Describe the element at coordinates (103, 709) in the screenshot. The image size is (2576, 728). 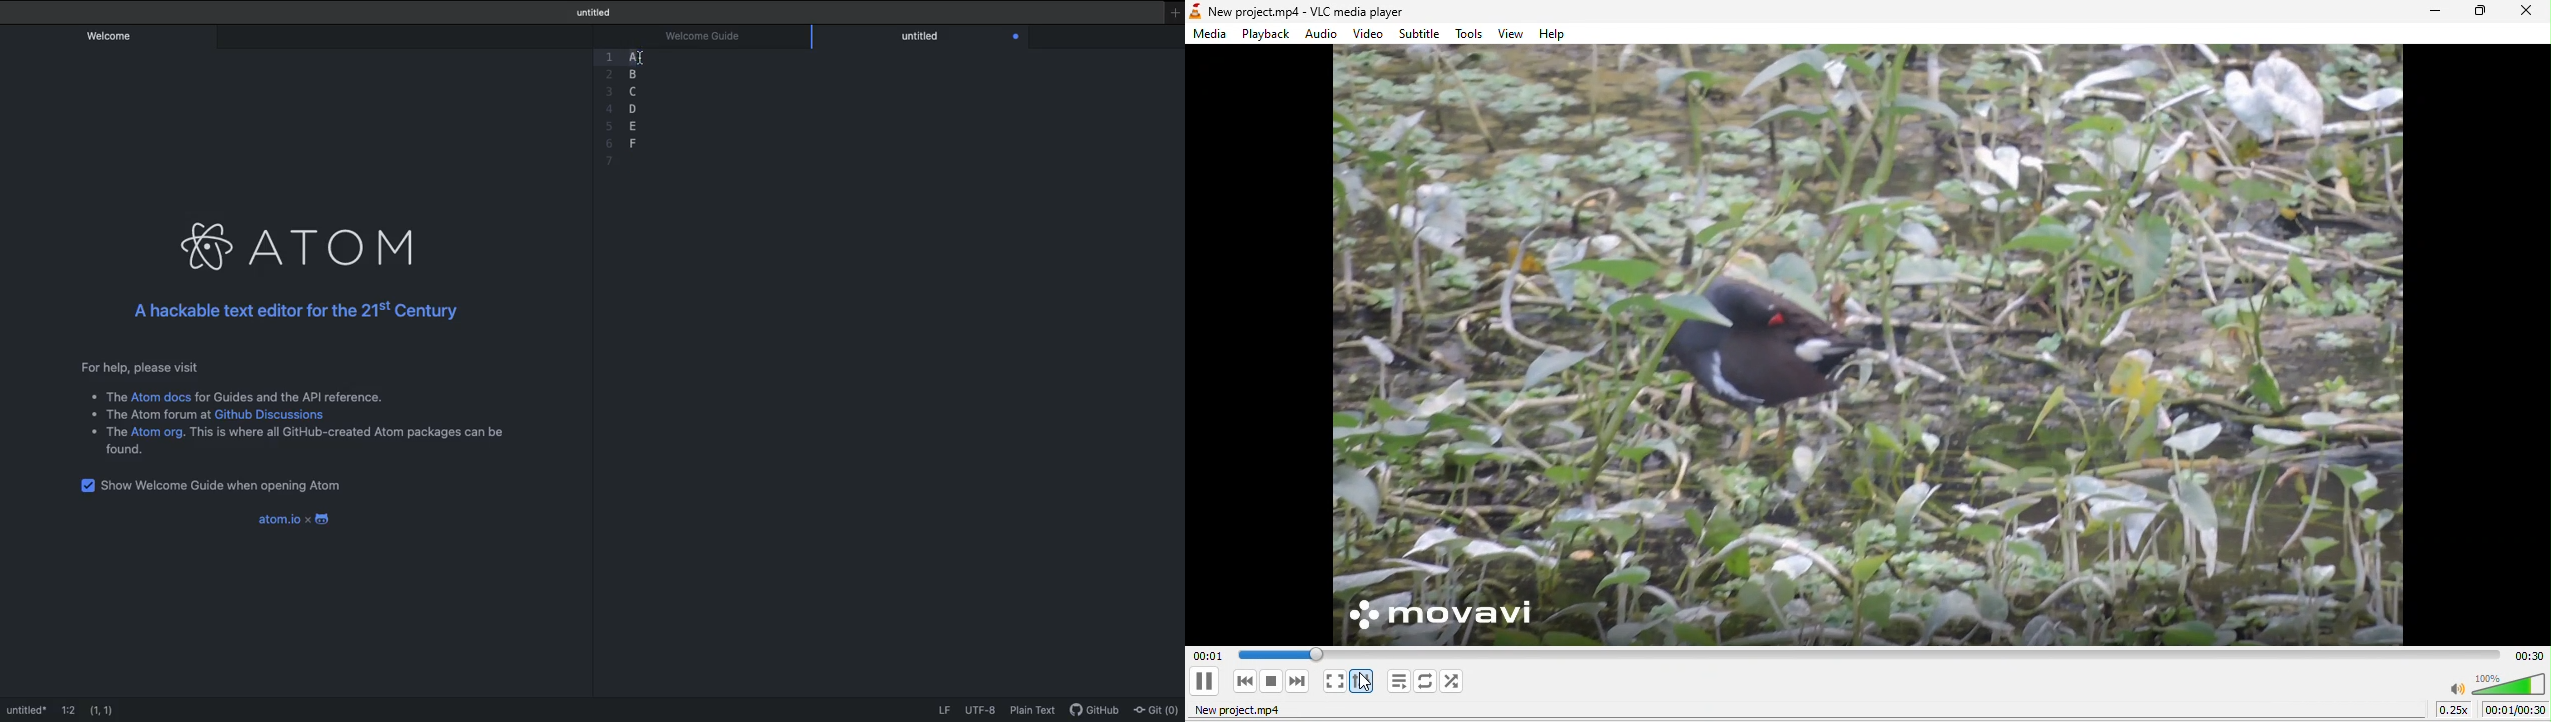
I see `(1,1)` at that location.